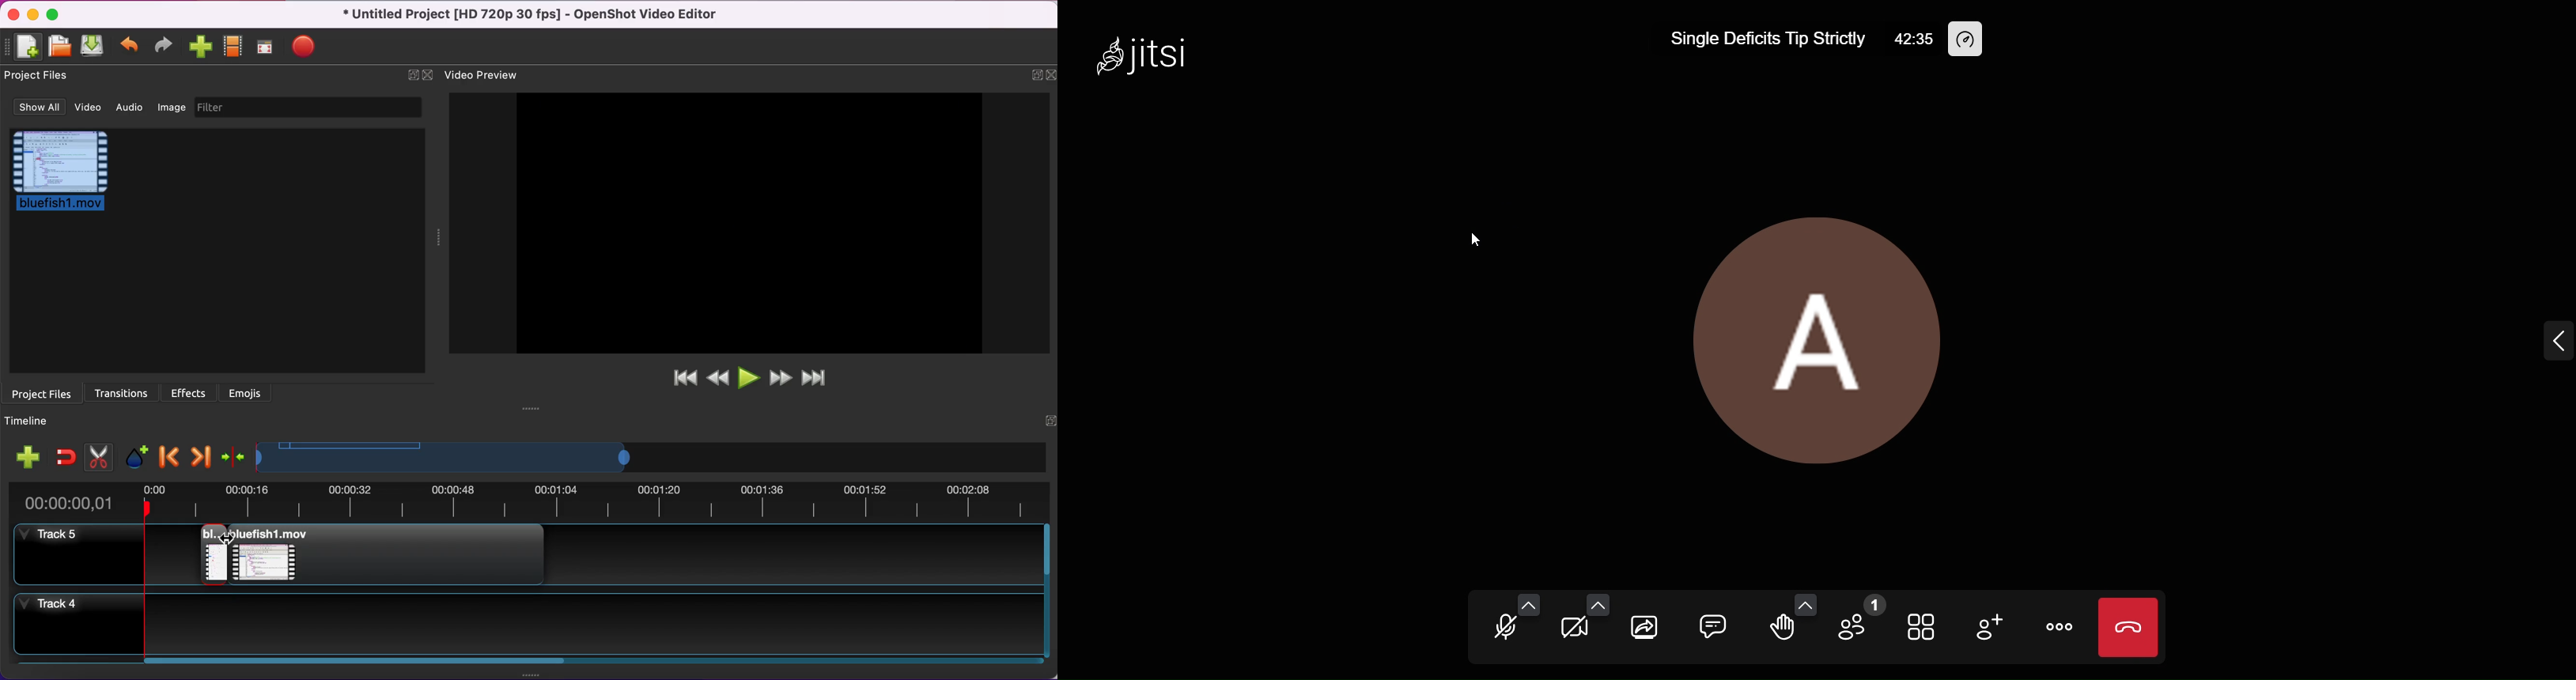 The width and height of the screenshot is (2576, 700). Describe the element at coordinates (34, 15) in the screenshot. I see `minimize` at that location.